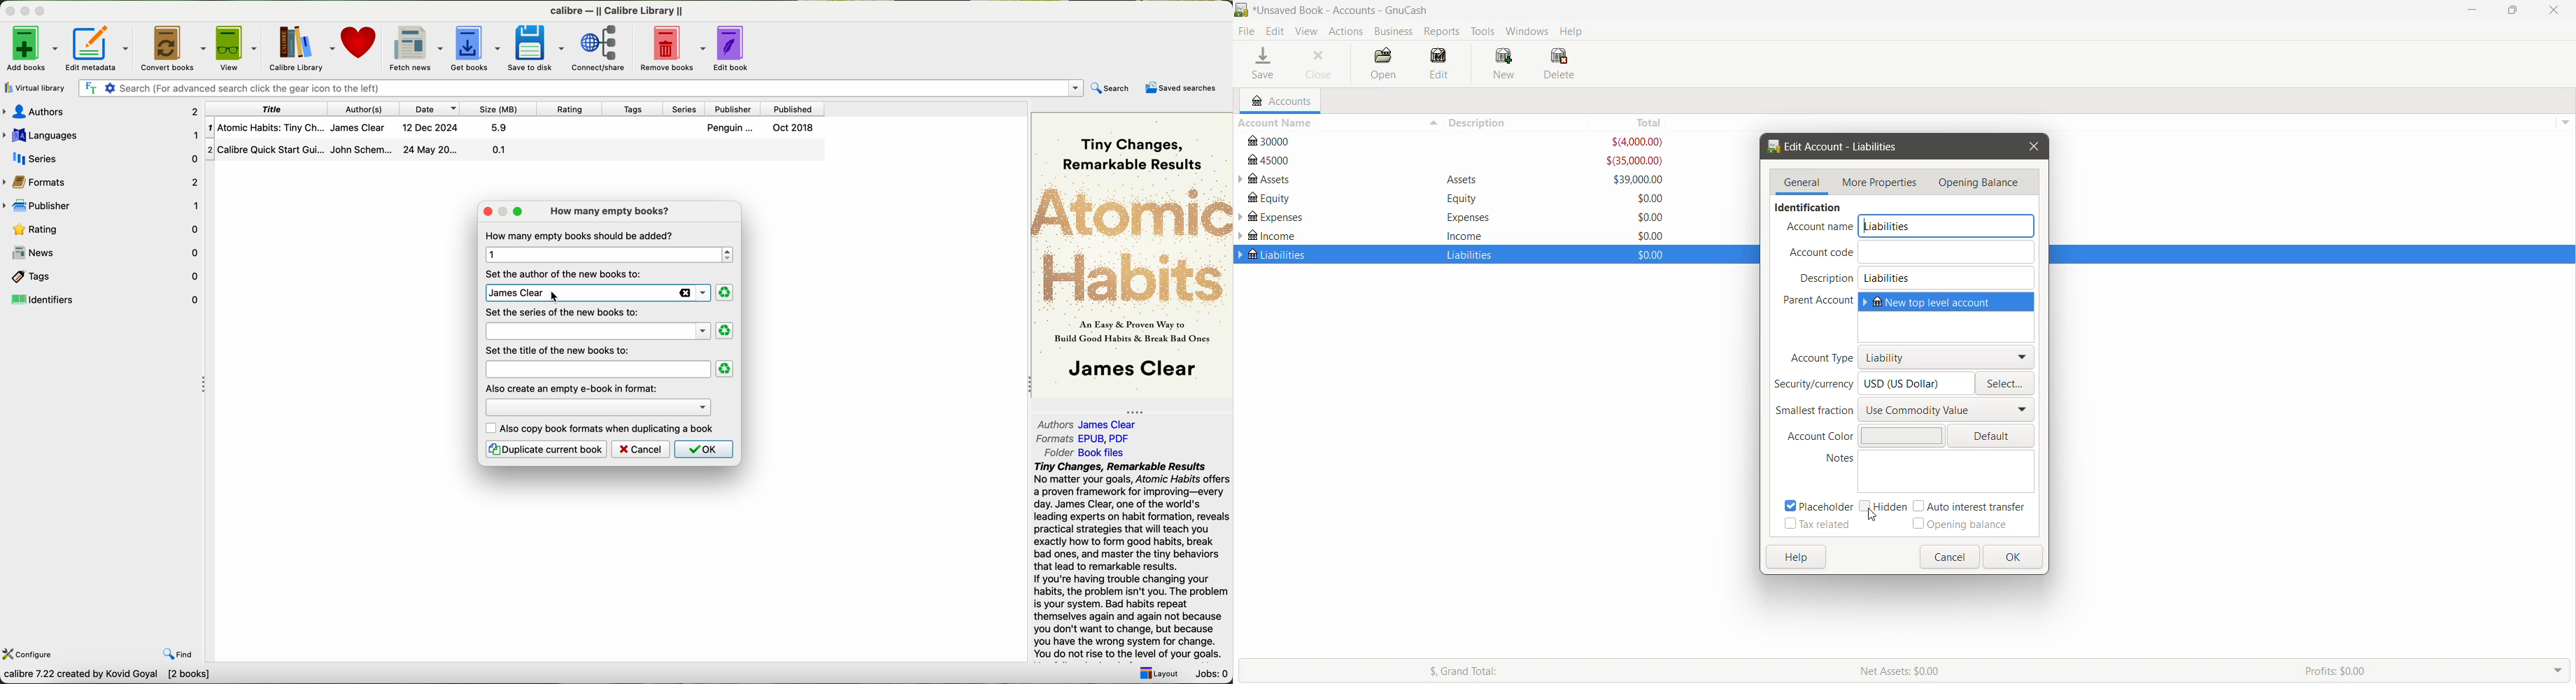  I want to click on Tax related - click to enable/disable, so click(1817, 525).